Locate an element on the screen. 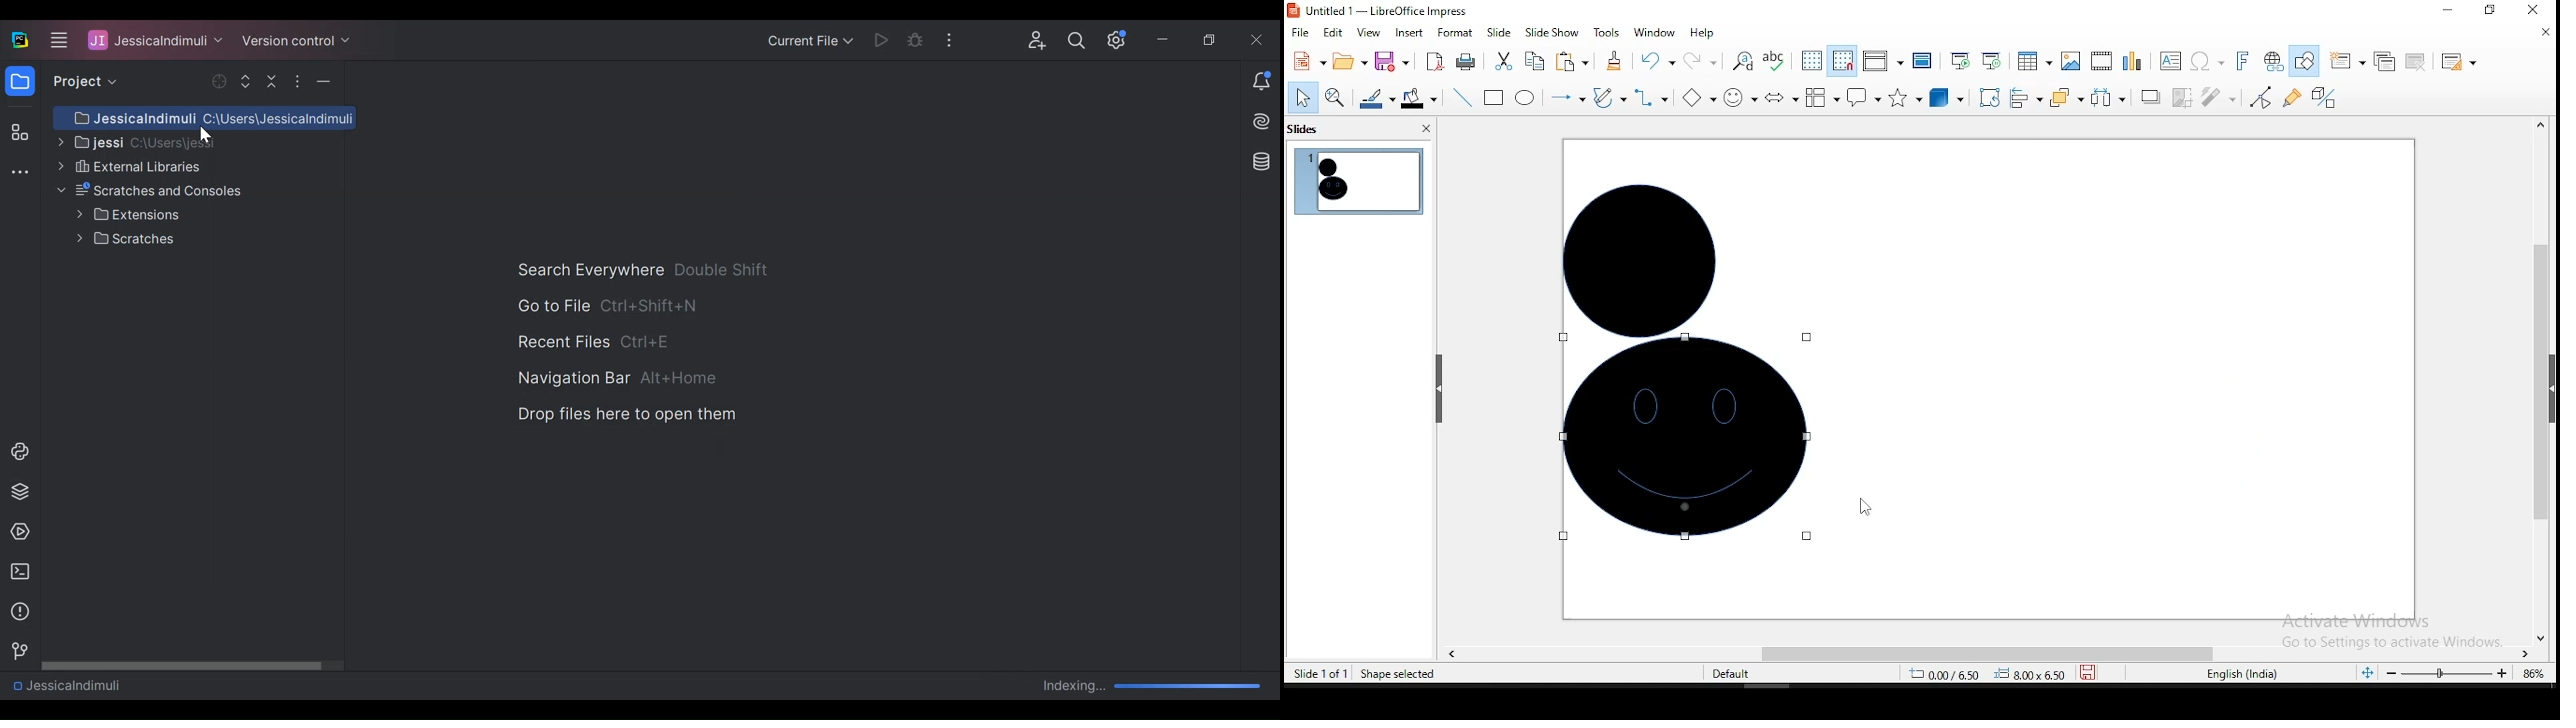  Structure is located at coordinates (17, 133).